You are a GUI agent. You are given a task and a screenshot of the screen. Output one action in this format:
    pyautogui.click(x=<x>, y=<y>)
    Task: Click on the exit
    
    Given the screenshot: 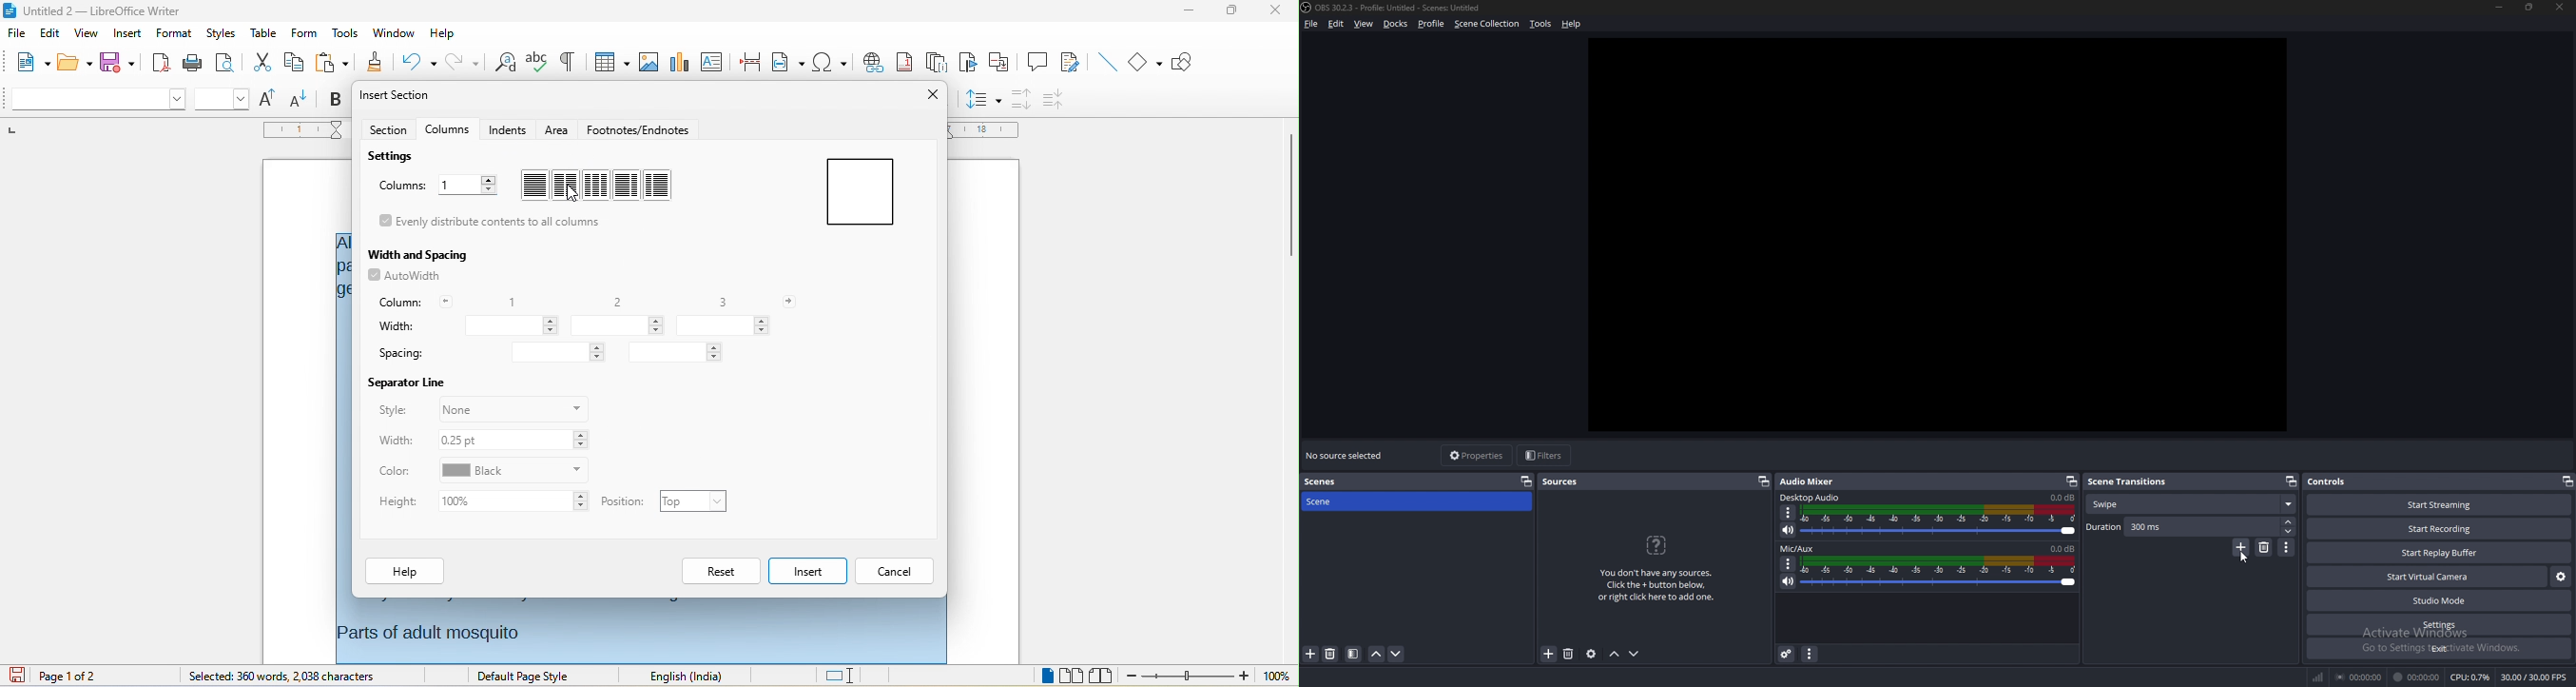 What is the action you would take?
    pyautogui.click(x=2439, y=648)
    